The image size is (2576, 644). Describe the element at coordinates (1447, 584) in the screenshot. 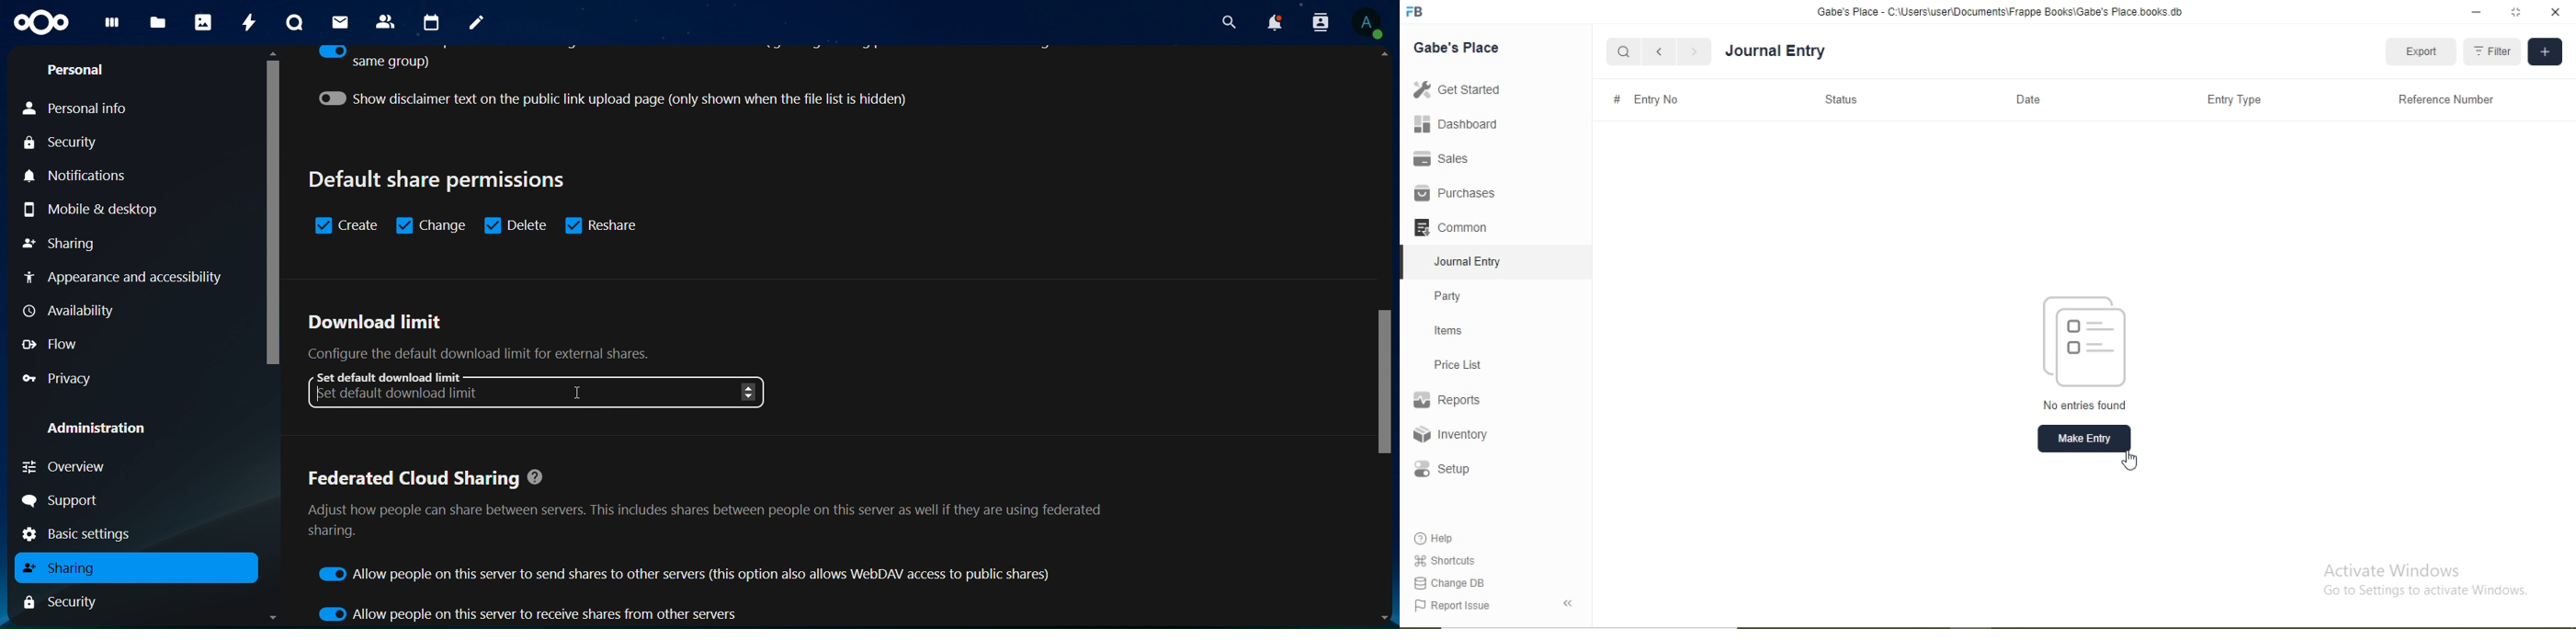

I see `Change DB` at that location.